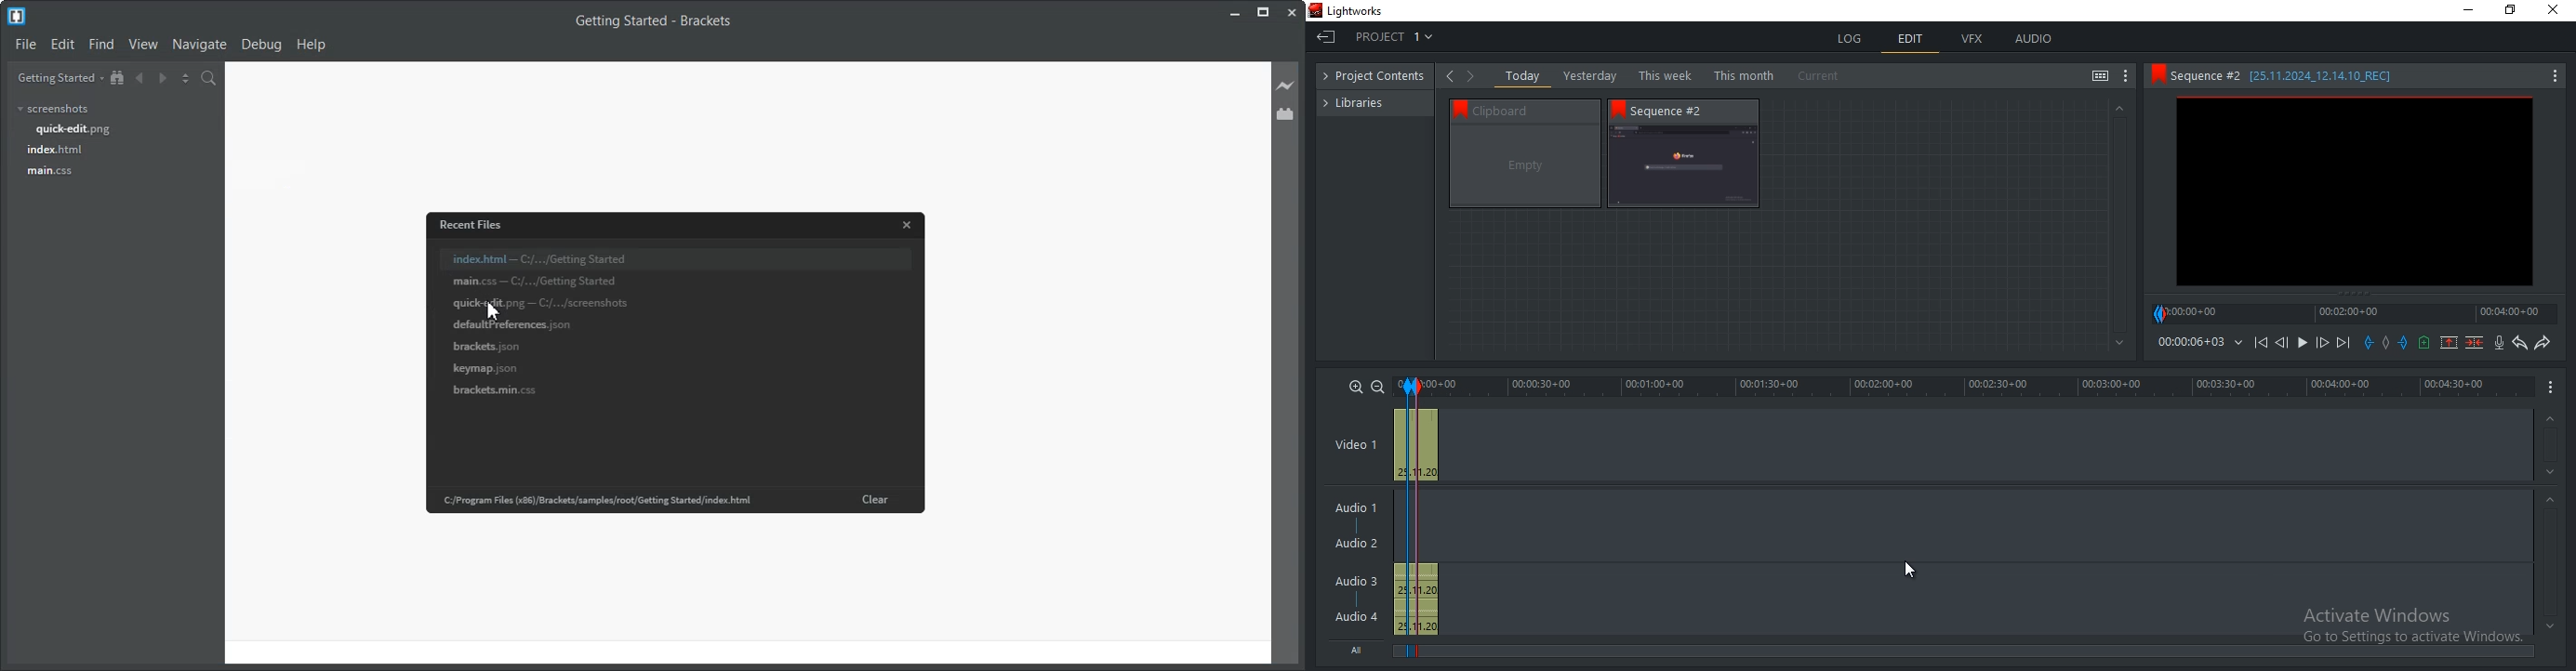  What do you see at coordinates (496, 312) in the screenshot?
I see `cursor` at bounding box center [496, 312].